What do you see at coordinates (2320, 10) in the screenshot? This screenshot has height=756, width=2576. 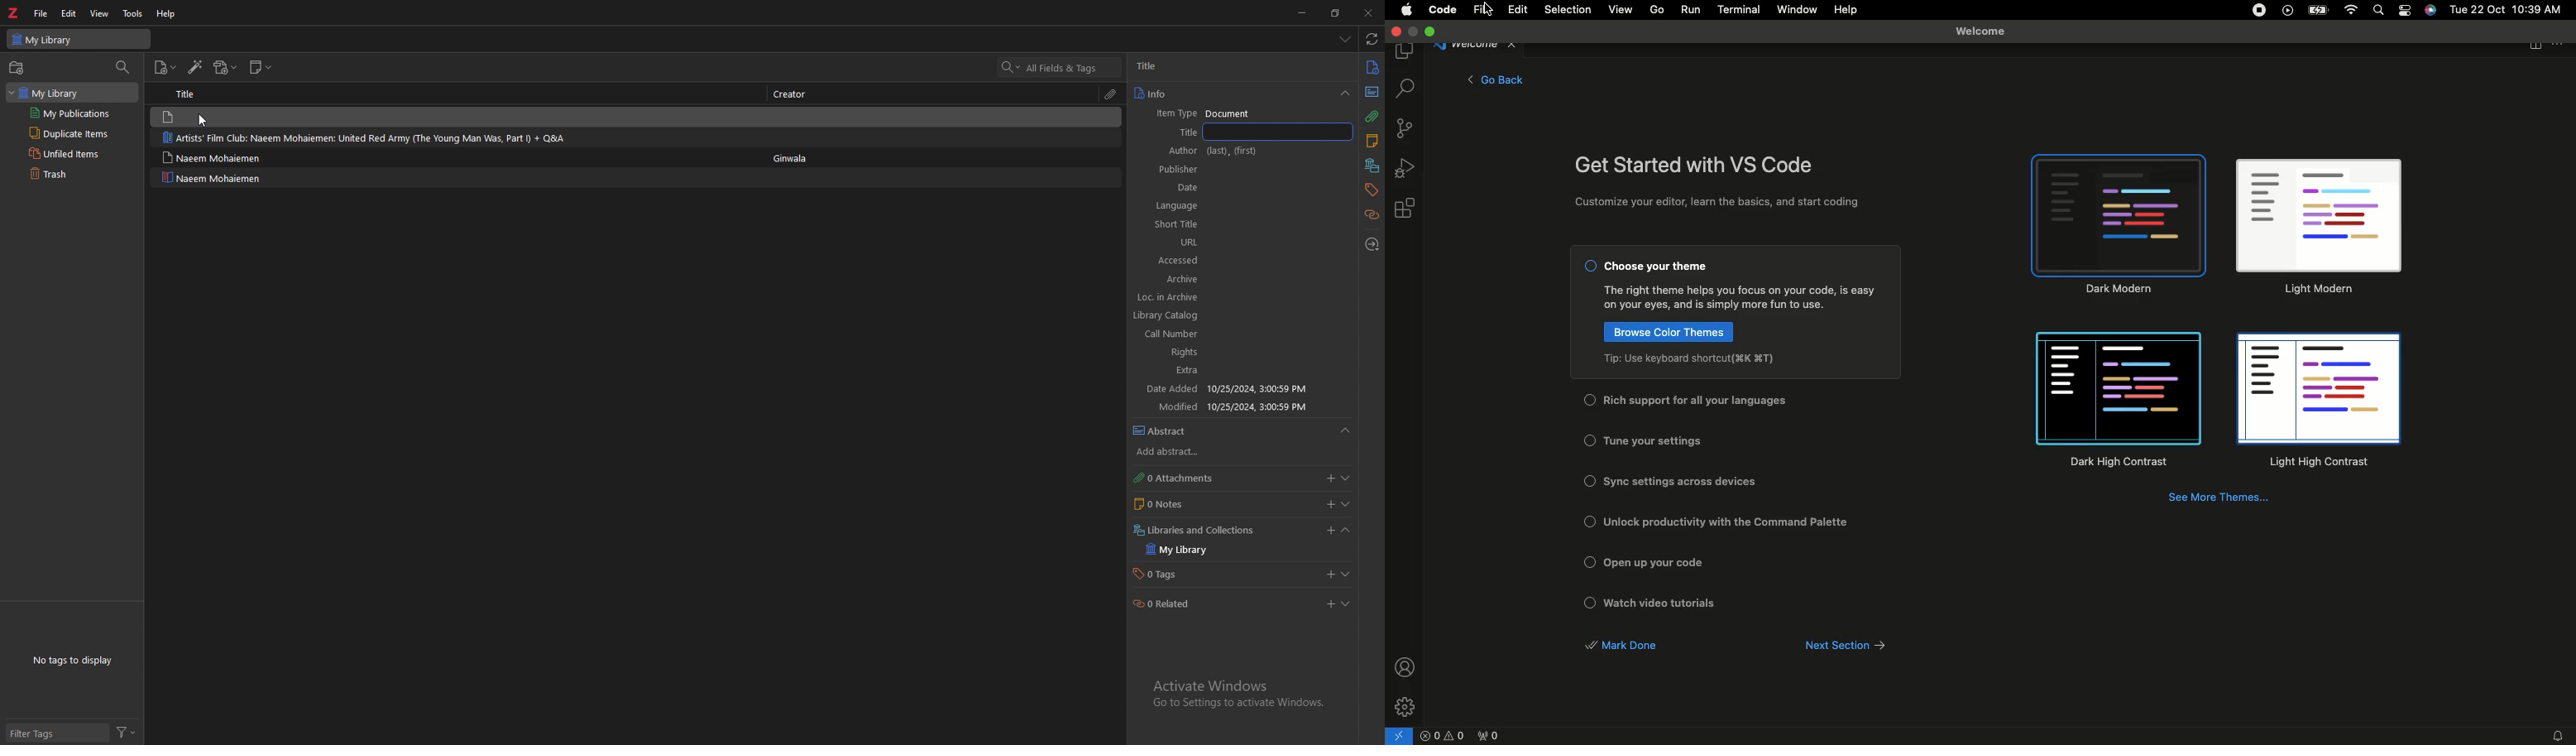 I see `Battery` at bounding box center [2320, 10].